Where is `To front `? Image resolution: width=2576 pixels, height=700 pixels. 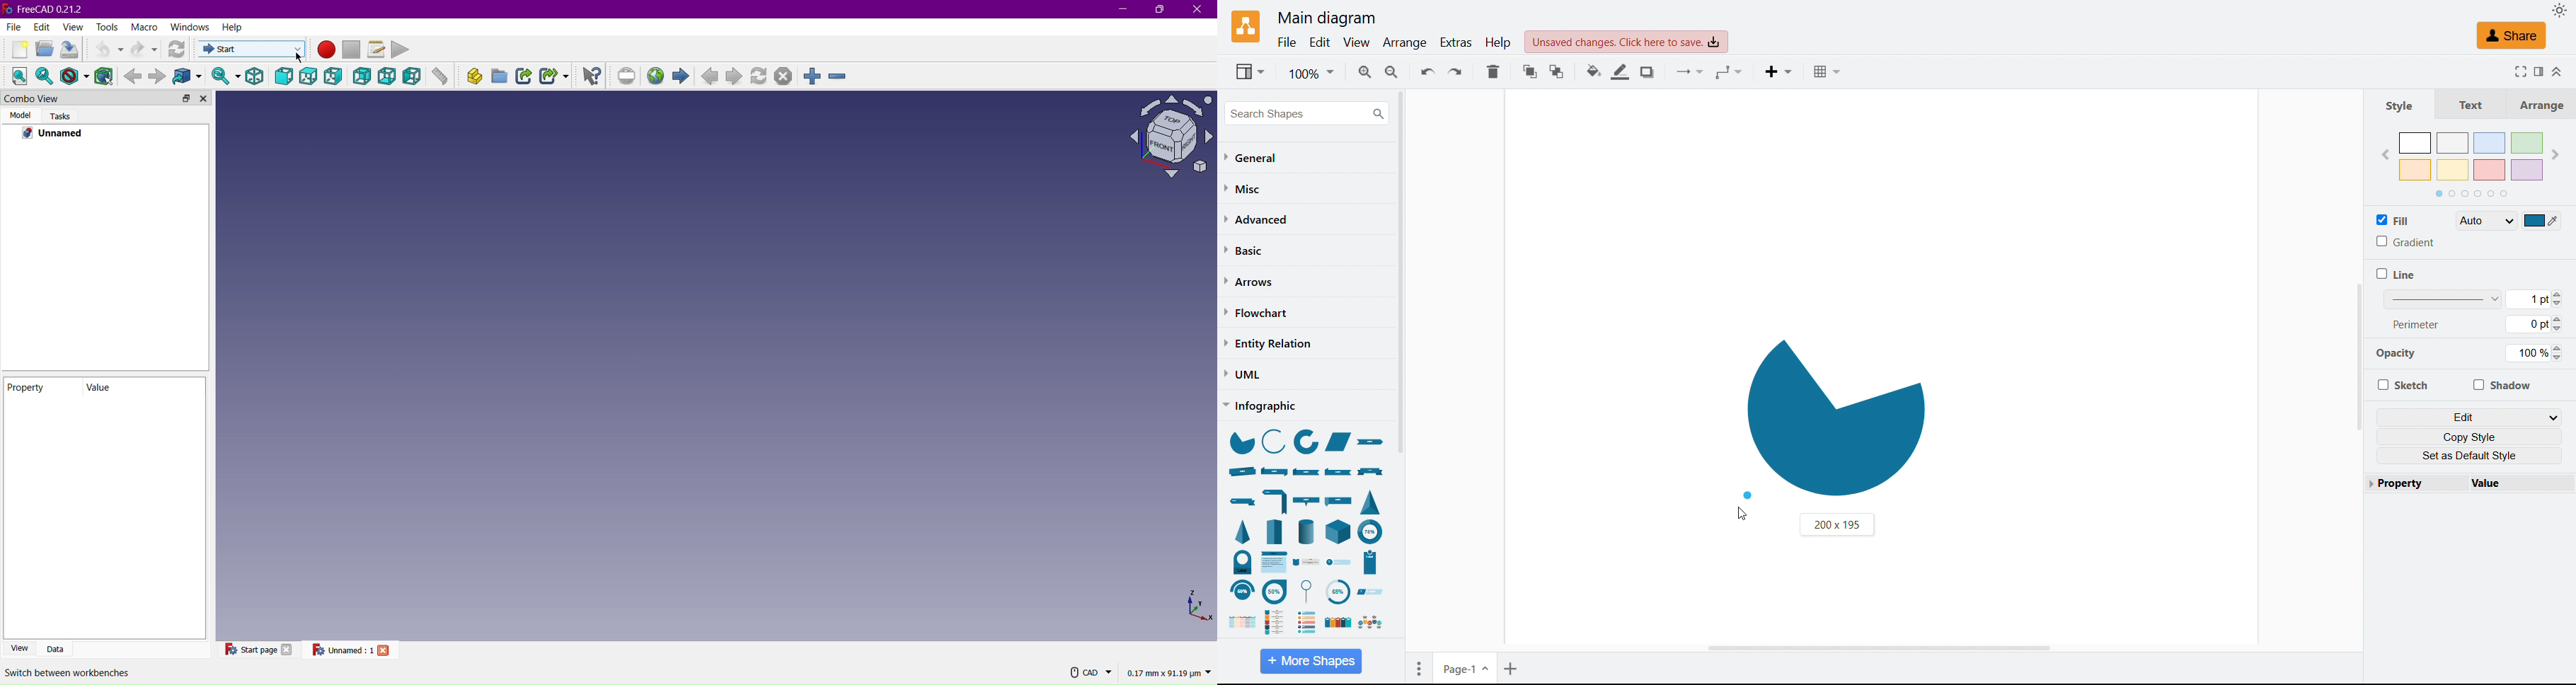
To front  is located at coordinates (1531, 71).